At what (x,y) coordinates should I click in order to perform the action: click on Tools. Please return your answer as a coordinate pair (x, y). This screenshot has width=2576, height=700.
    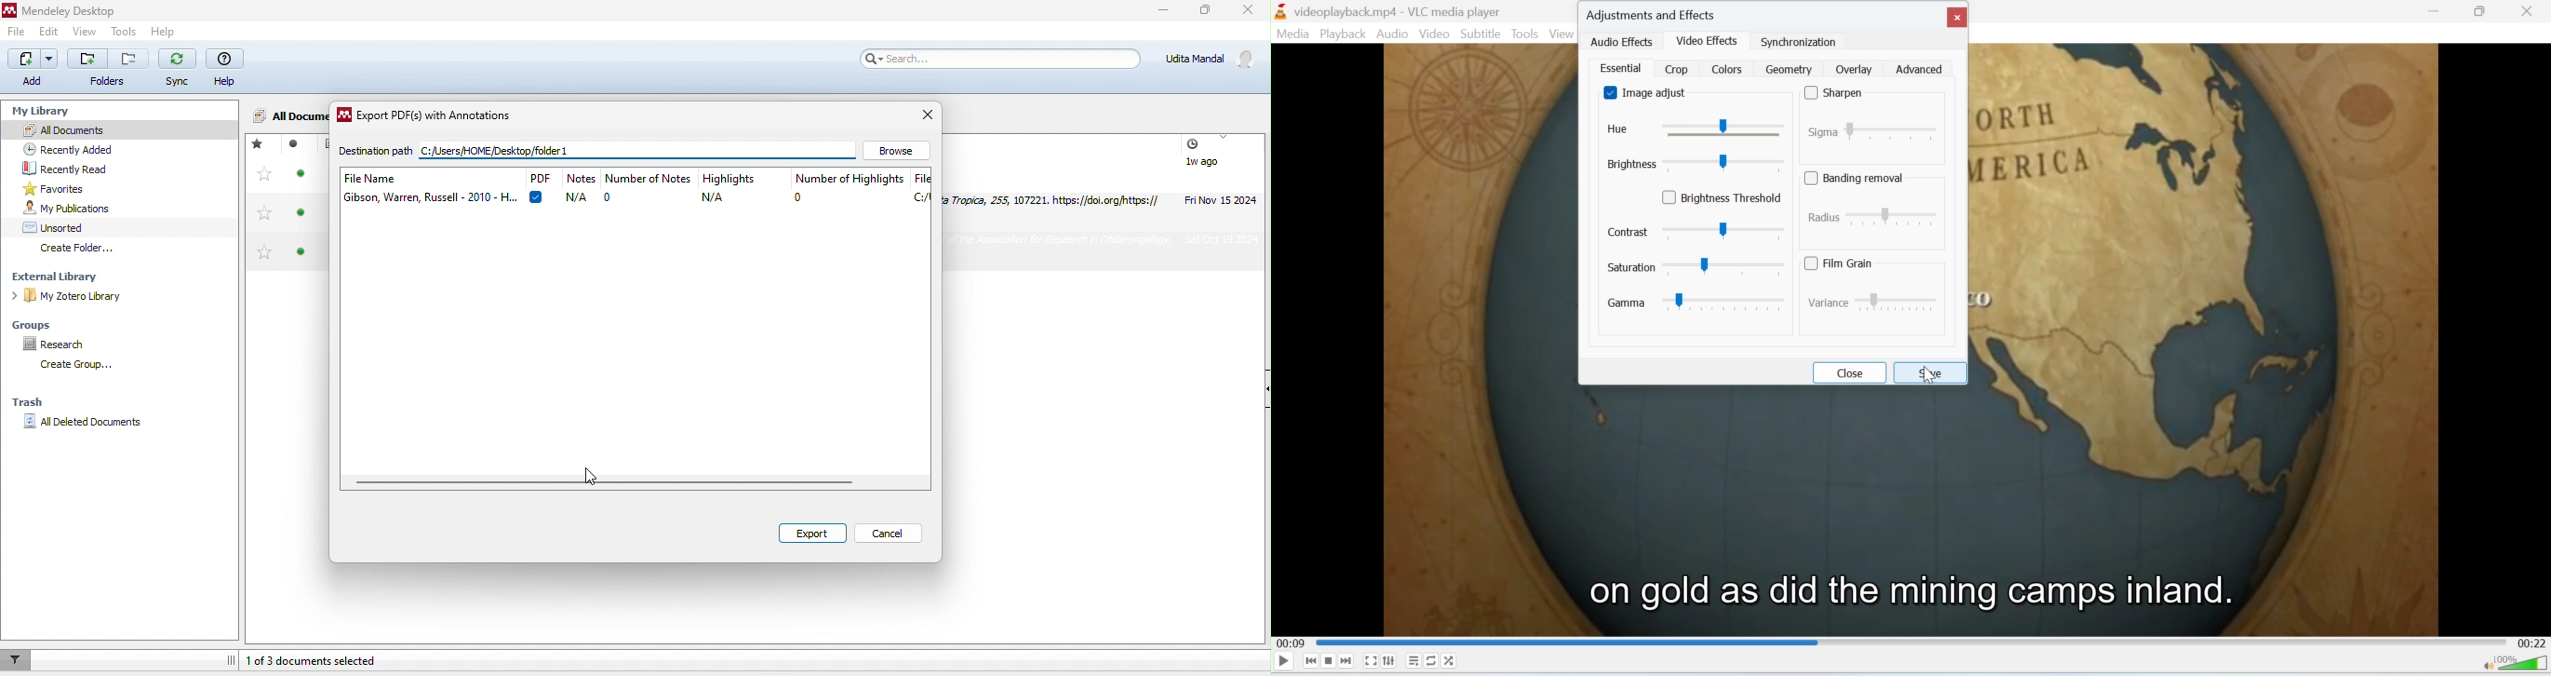
    Looking at the image, I should click on (1526, 34).